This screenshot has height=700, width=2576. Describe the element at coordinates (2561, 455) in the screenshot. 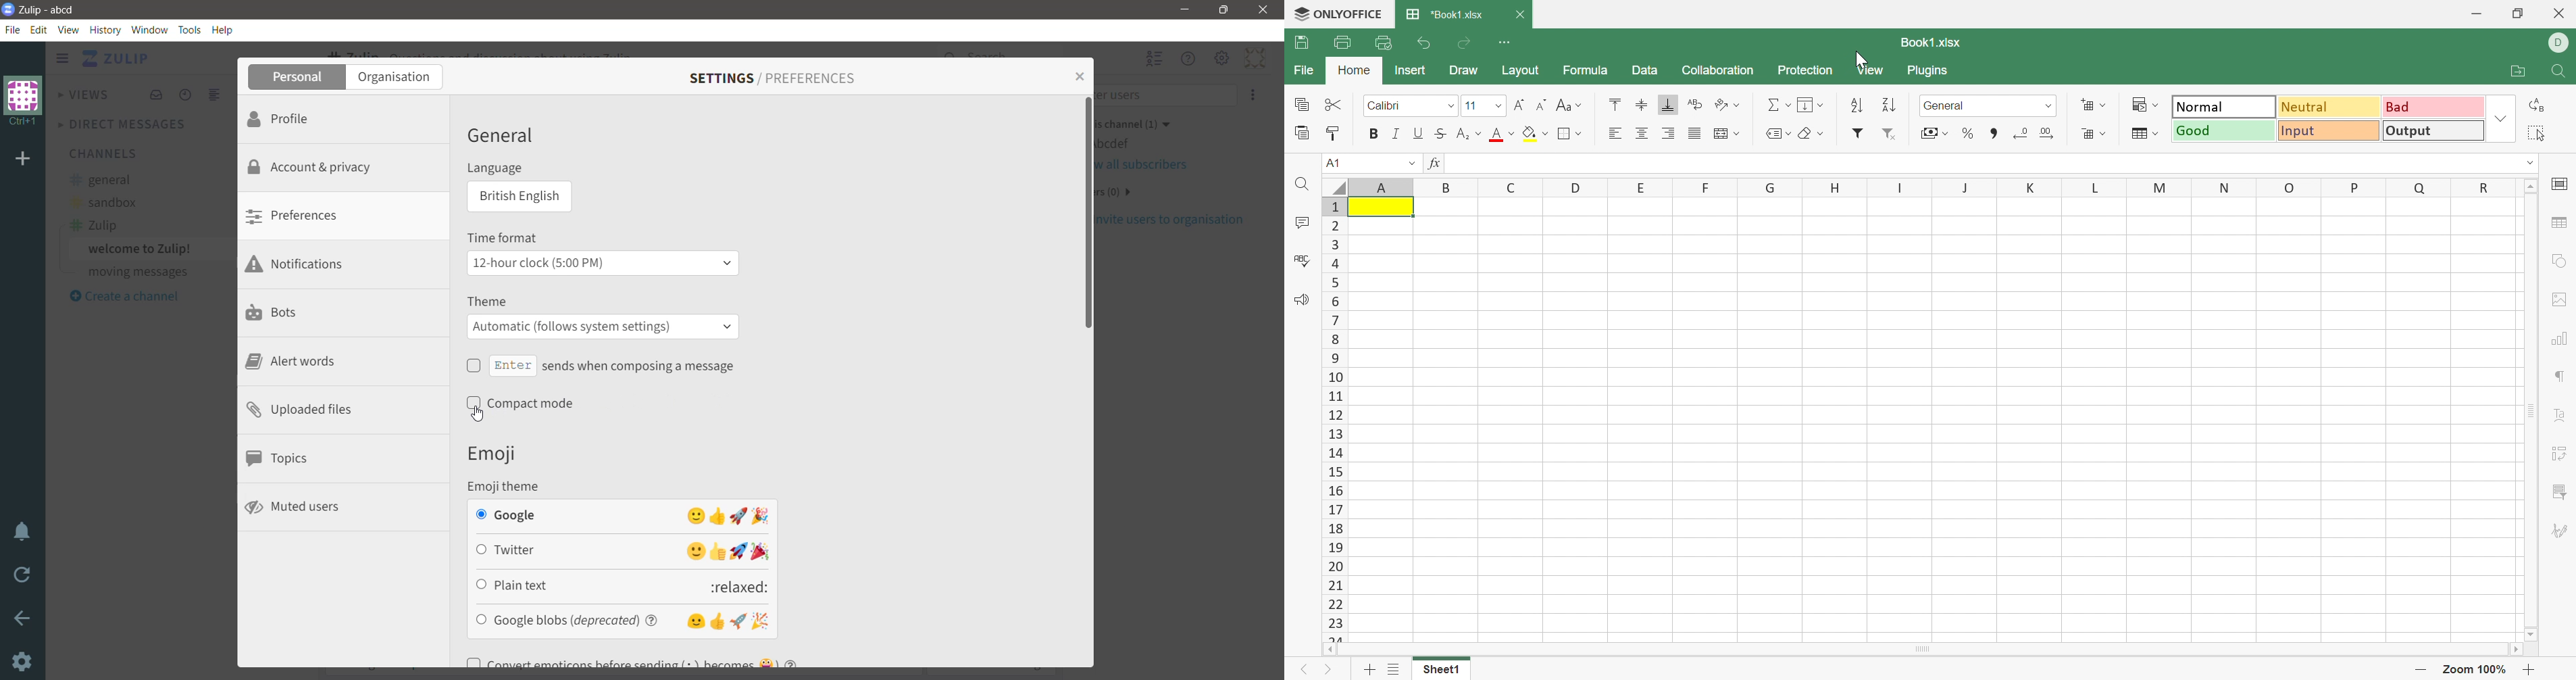

I see `Pivot Table settings` at that location.